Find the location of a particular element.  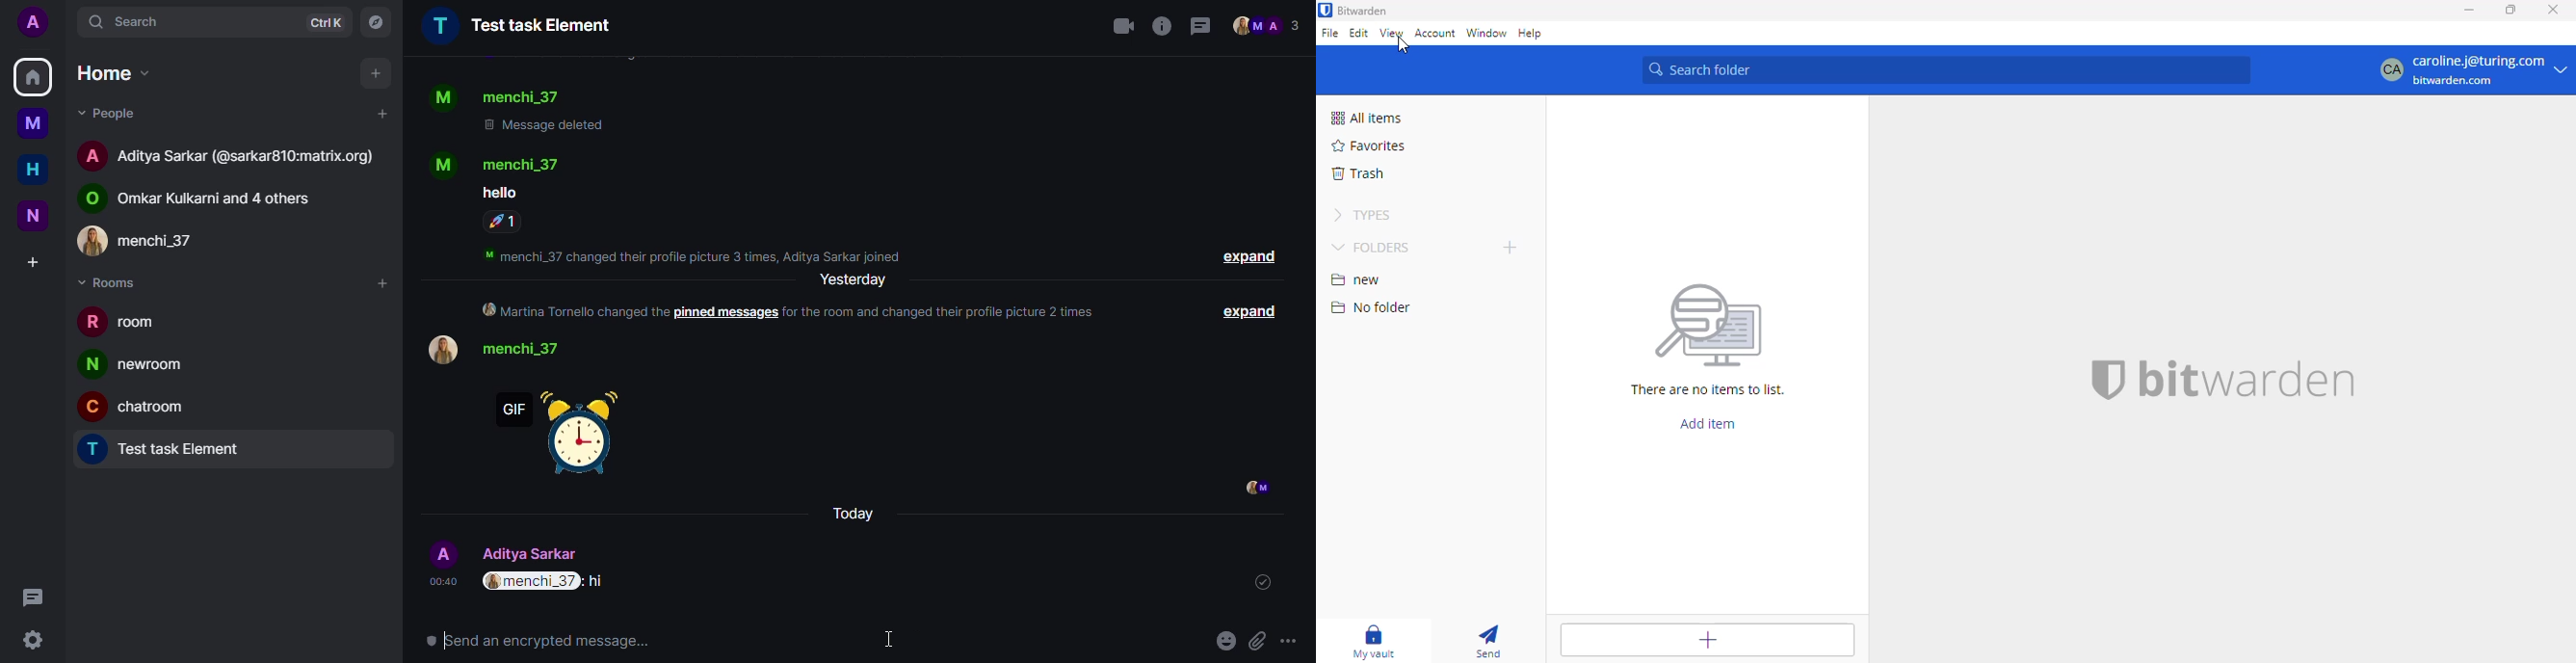

chatroom is located at coordinates (141, 405).